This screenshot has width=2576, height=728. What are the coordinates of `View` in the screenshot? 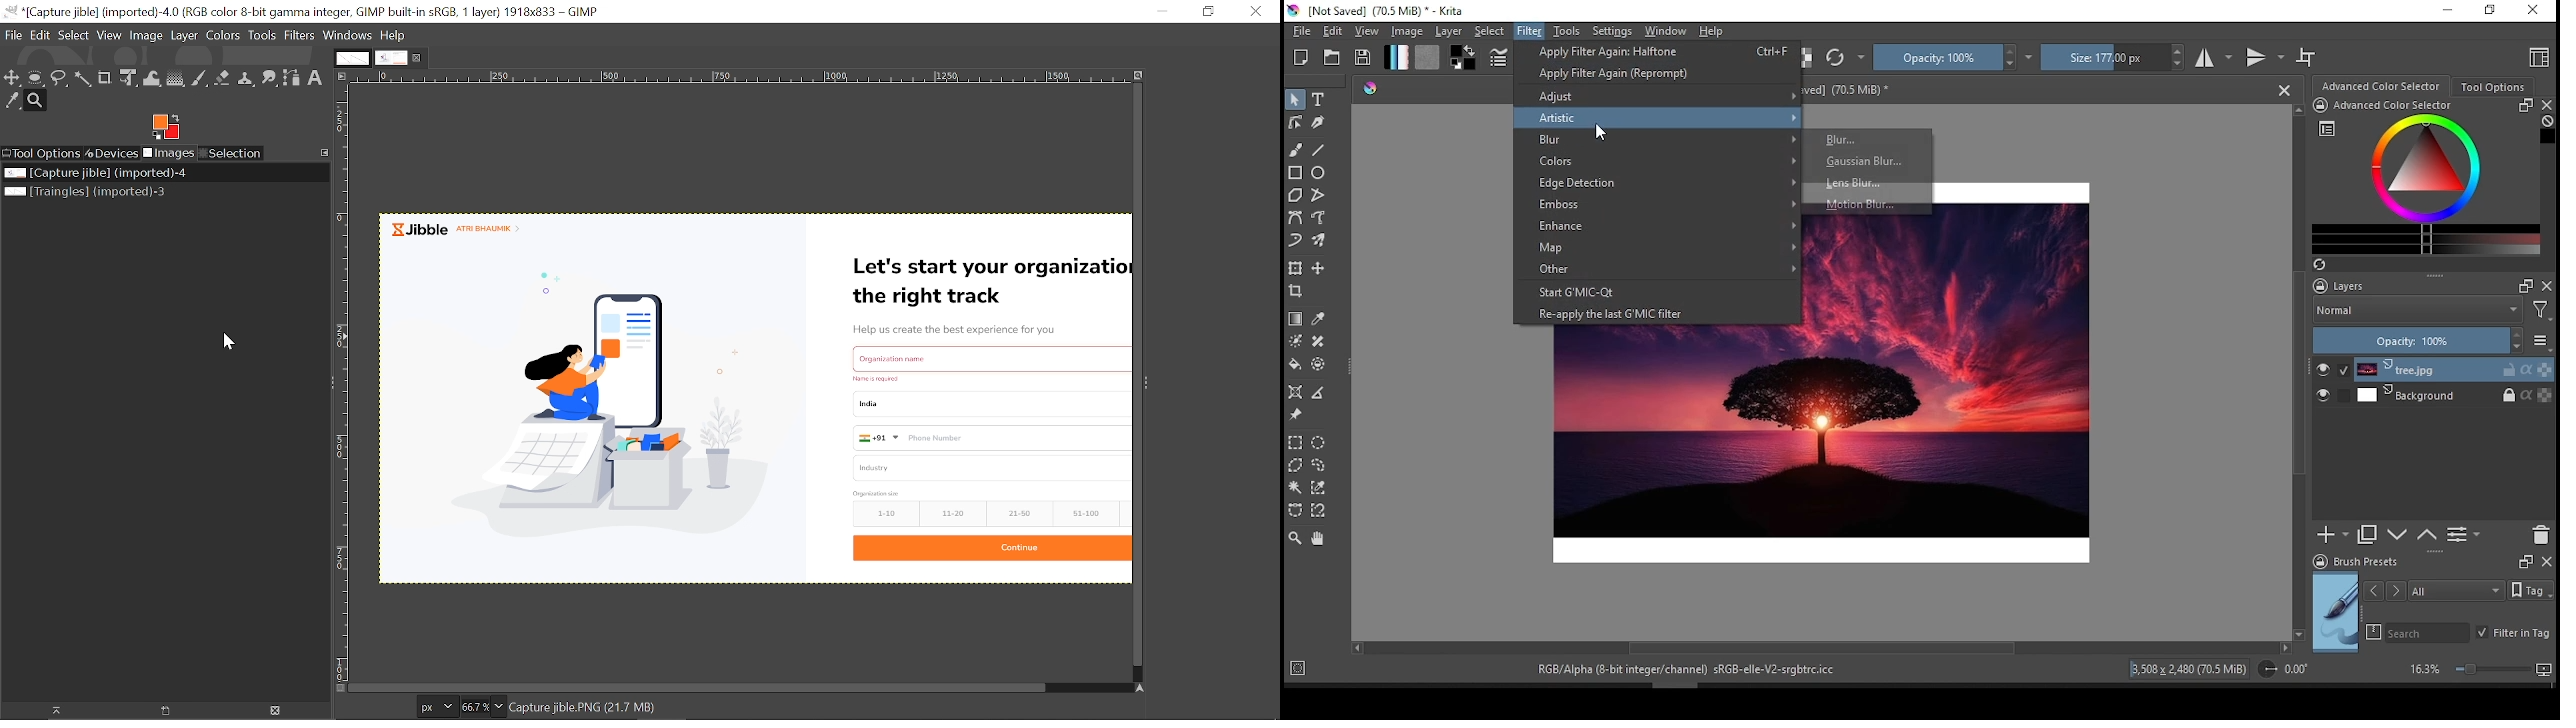 It's located at (110, 37).